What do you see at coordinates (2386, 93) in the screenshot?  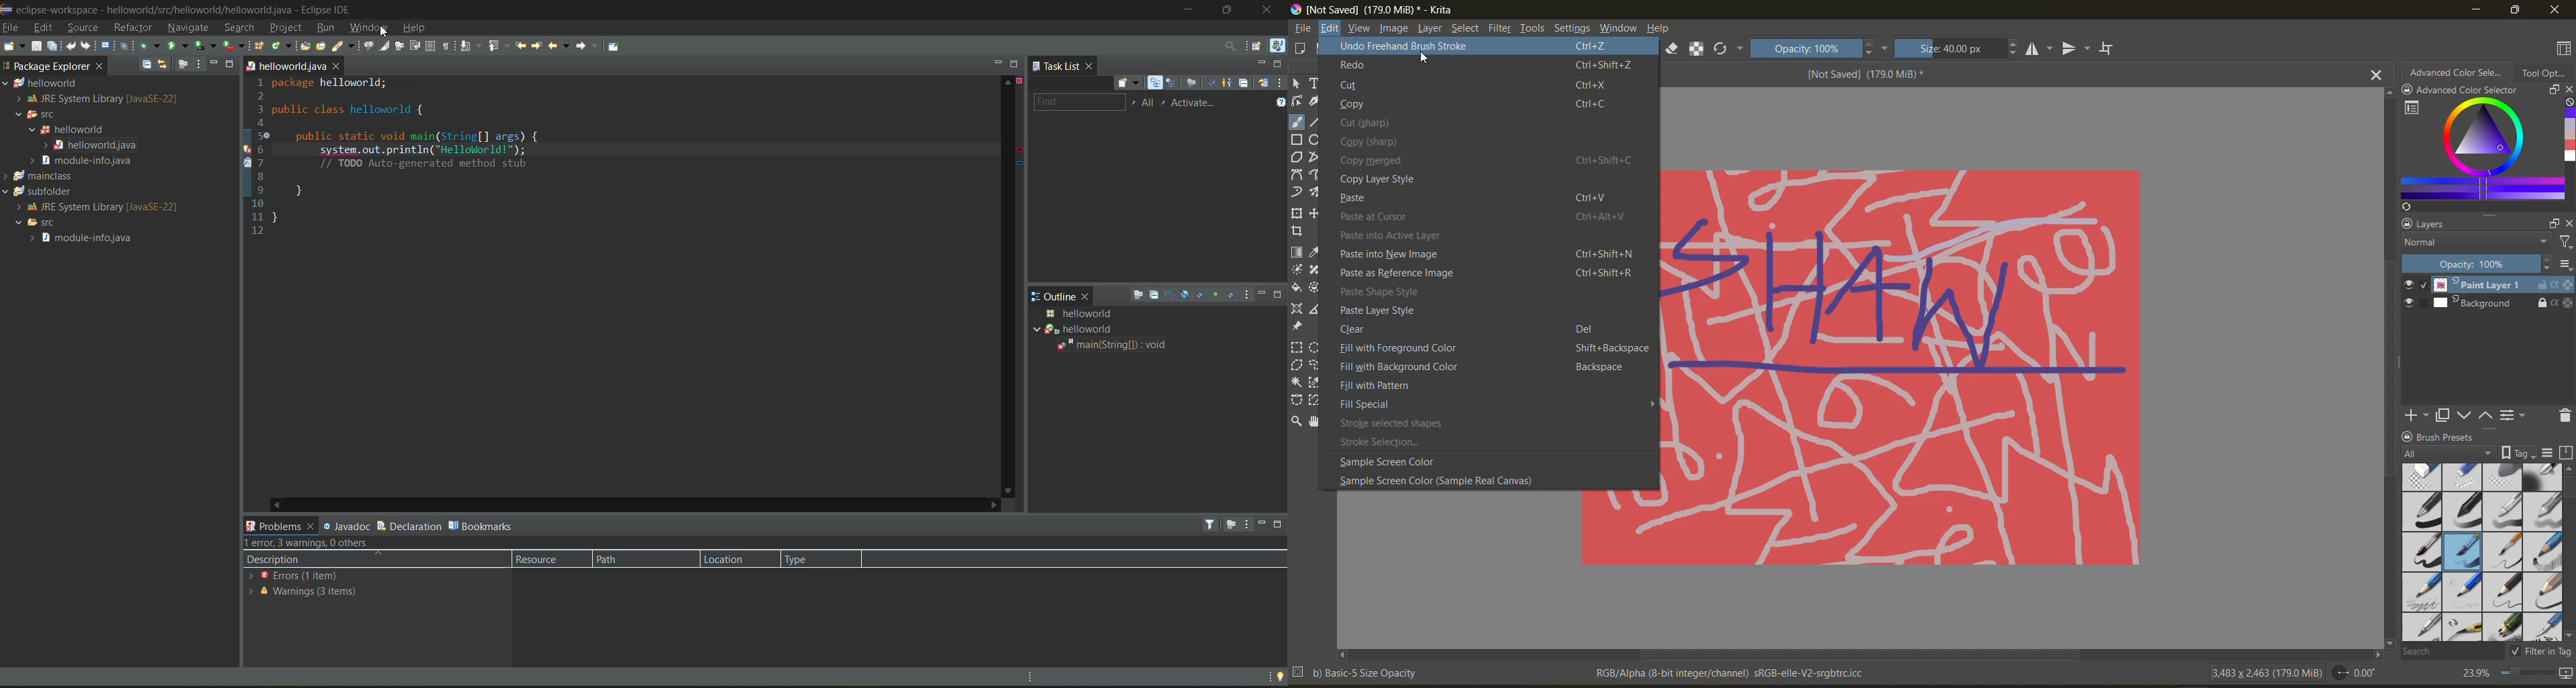 I see `scroll up` at bounding box center [2386, 93].